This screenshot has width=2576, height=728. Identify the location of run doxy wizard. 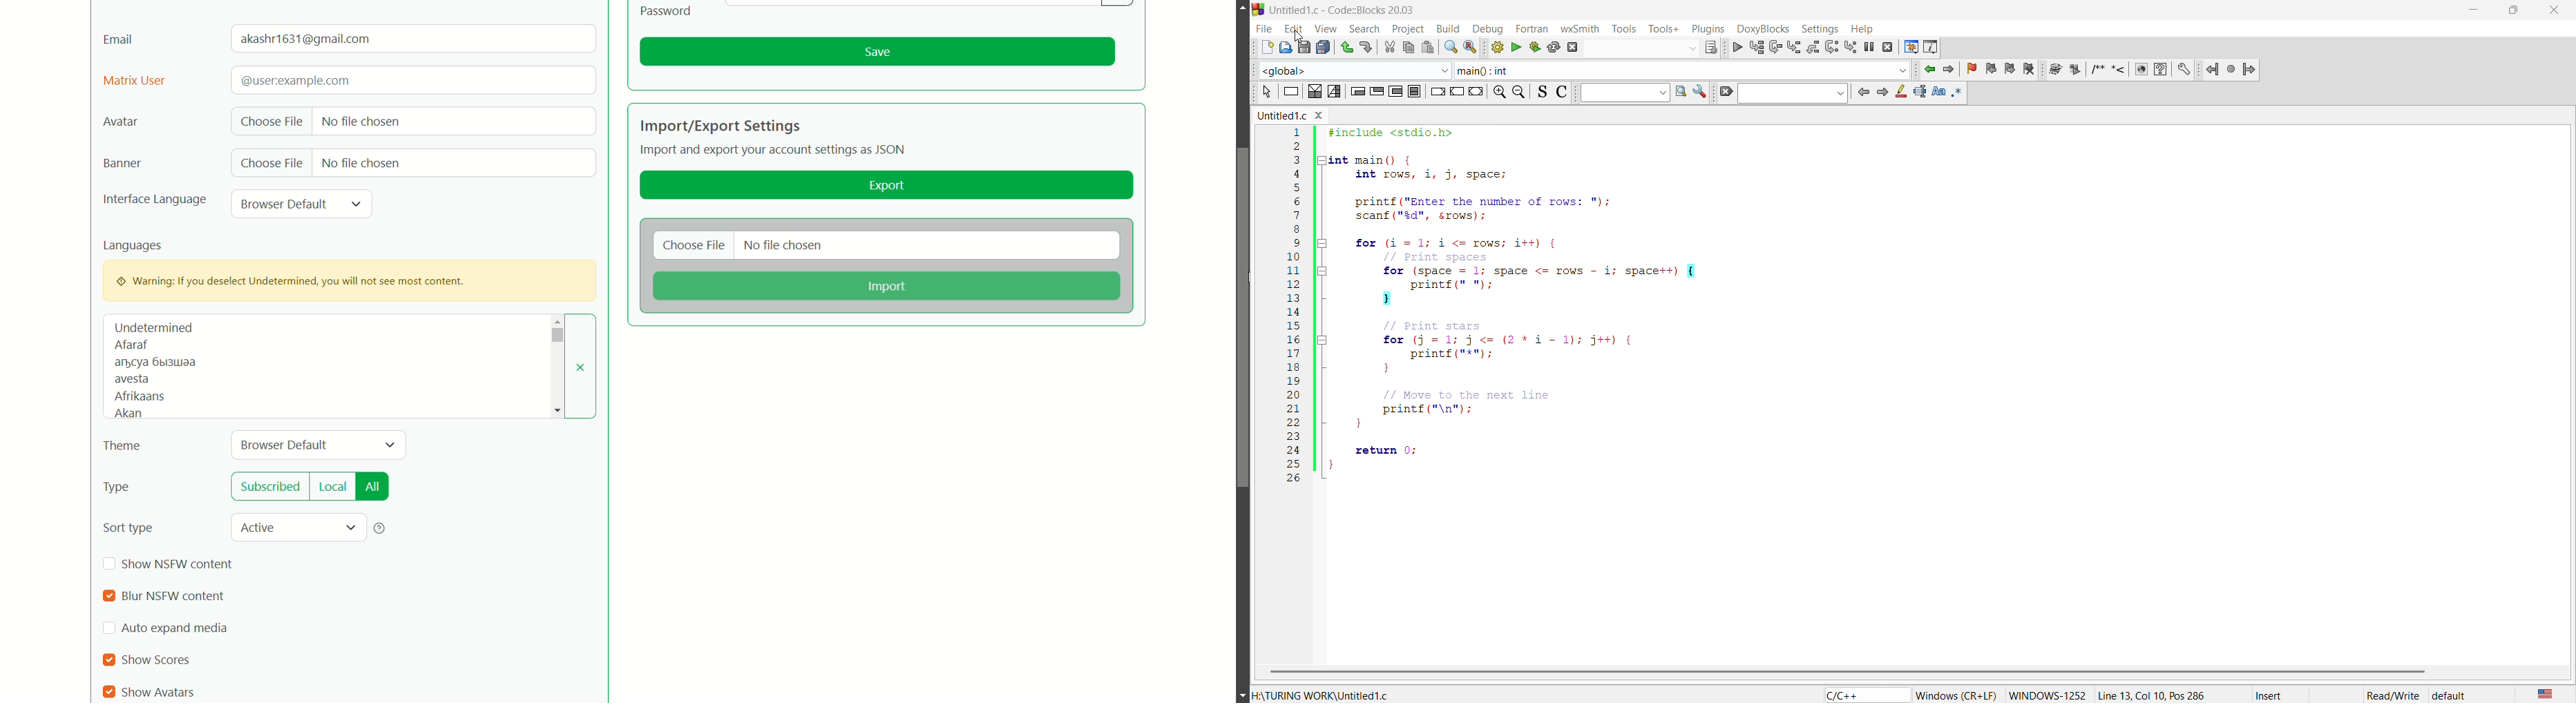
(2054, 69).